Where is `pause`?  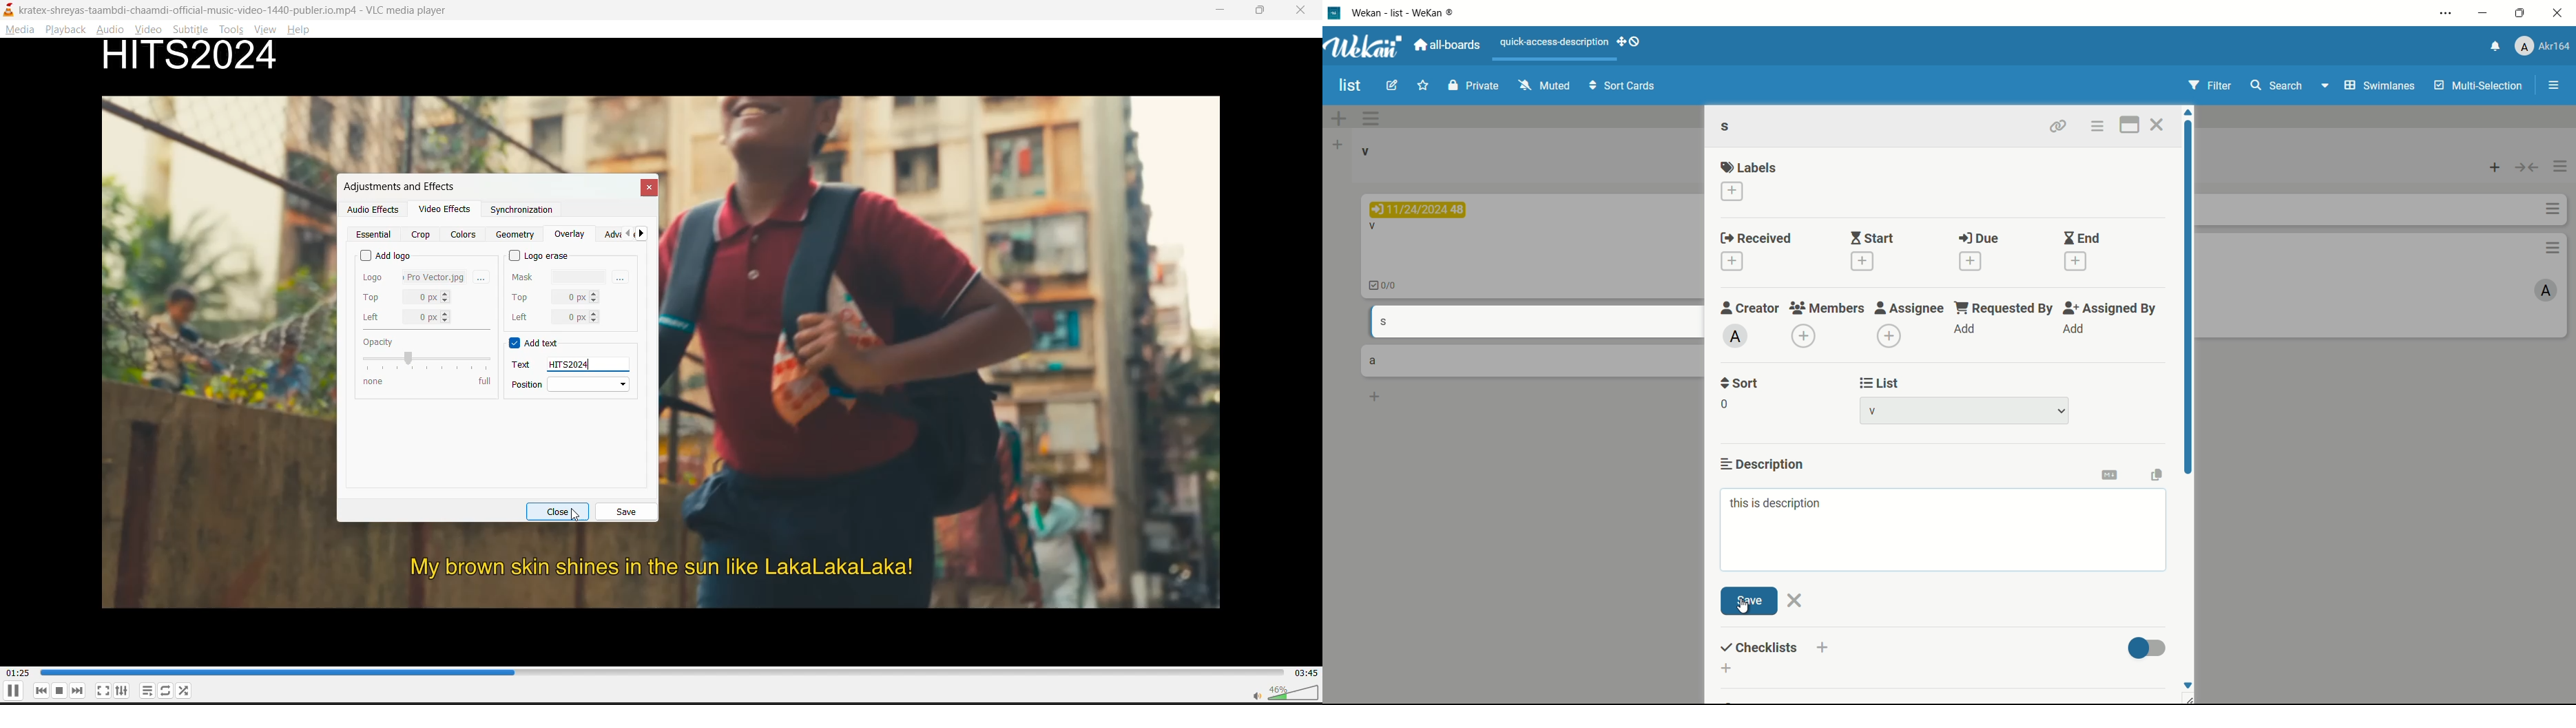 pause is located at coordinates (13, 693).